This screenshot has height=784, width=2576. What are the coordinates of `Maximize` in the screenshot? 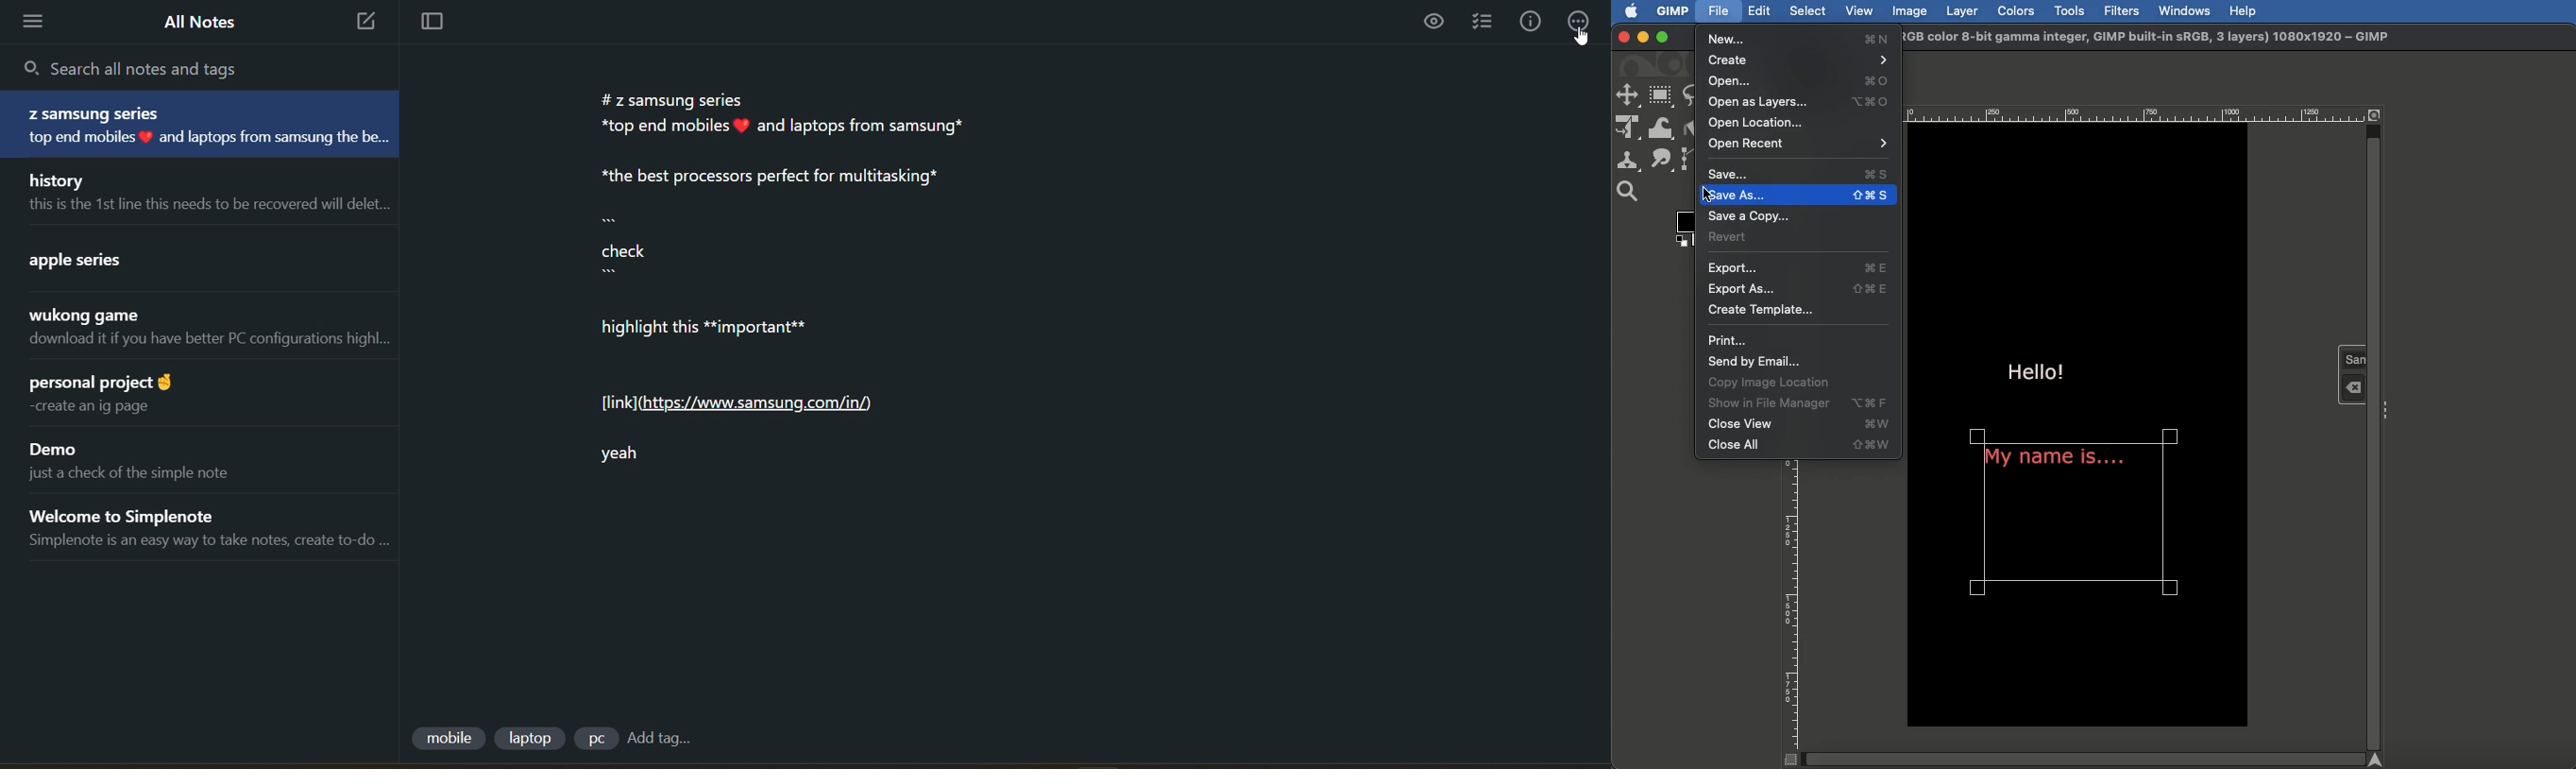 It's located at (1664, 39).